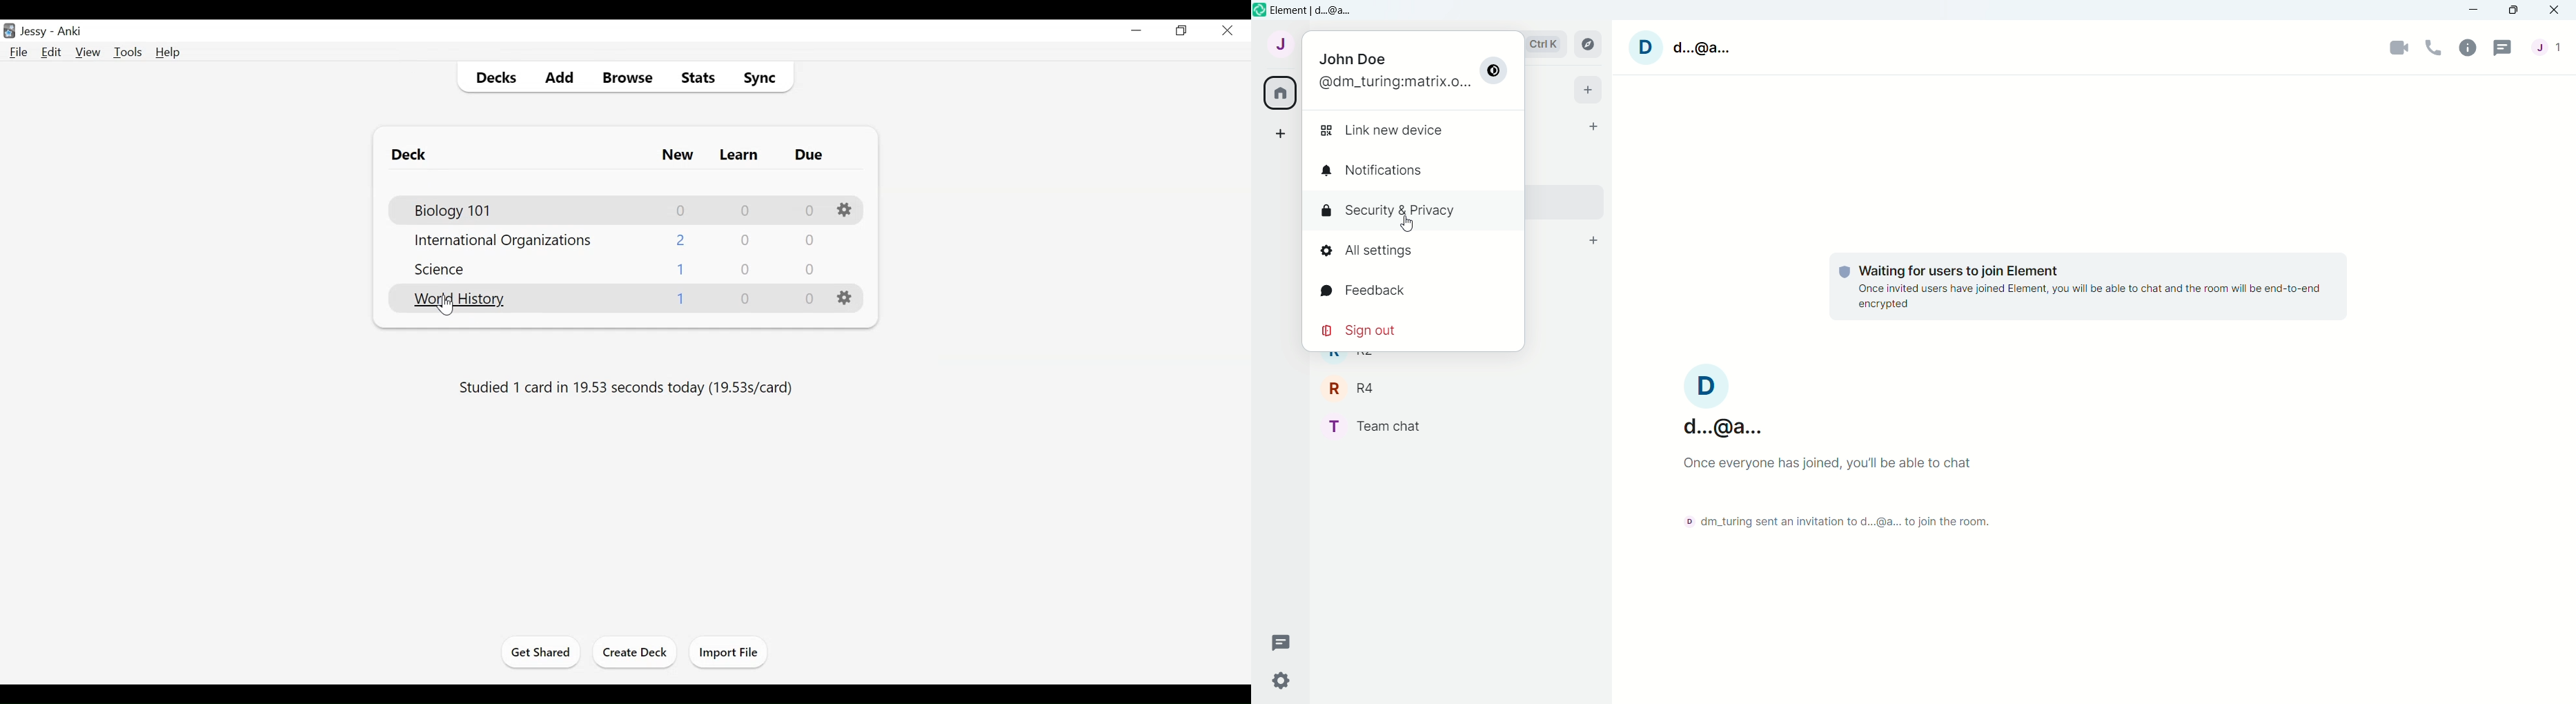  What do you see at coordinates (808, 239) in the screenshot?
I see `Due Cards Count` at bounding box center [808, 239].